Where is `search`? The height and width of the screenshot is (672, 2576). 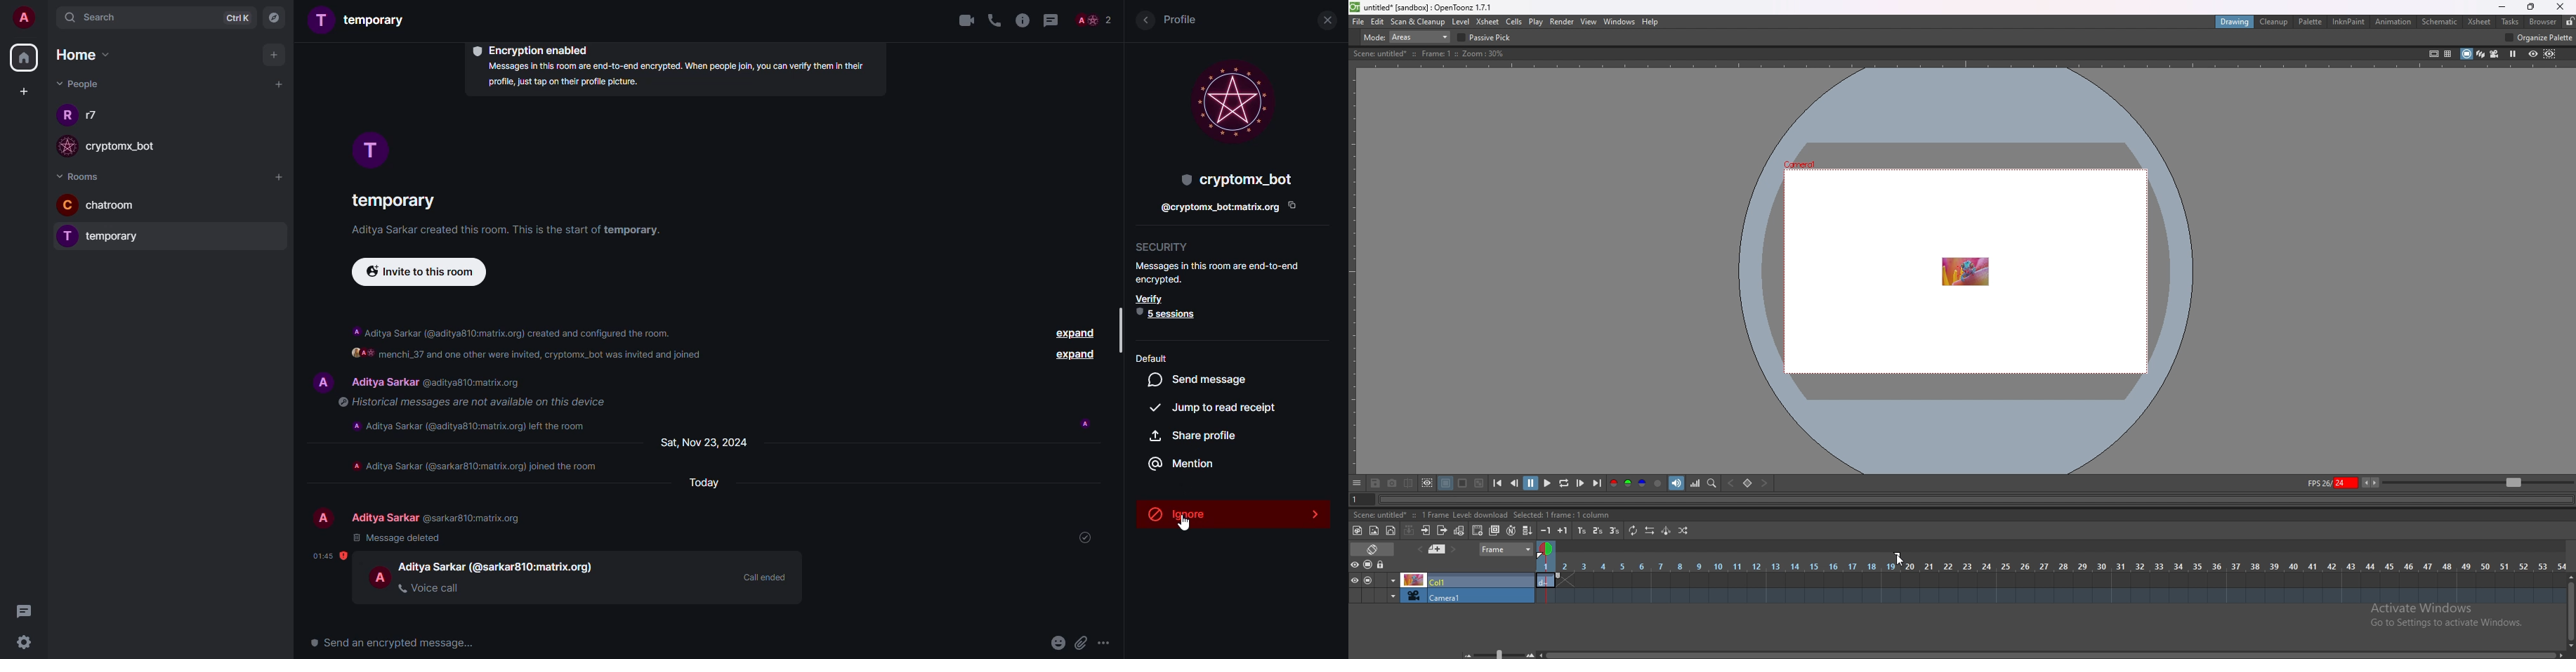
search is located at coordinates (96, 20).